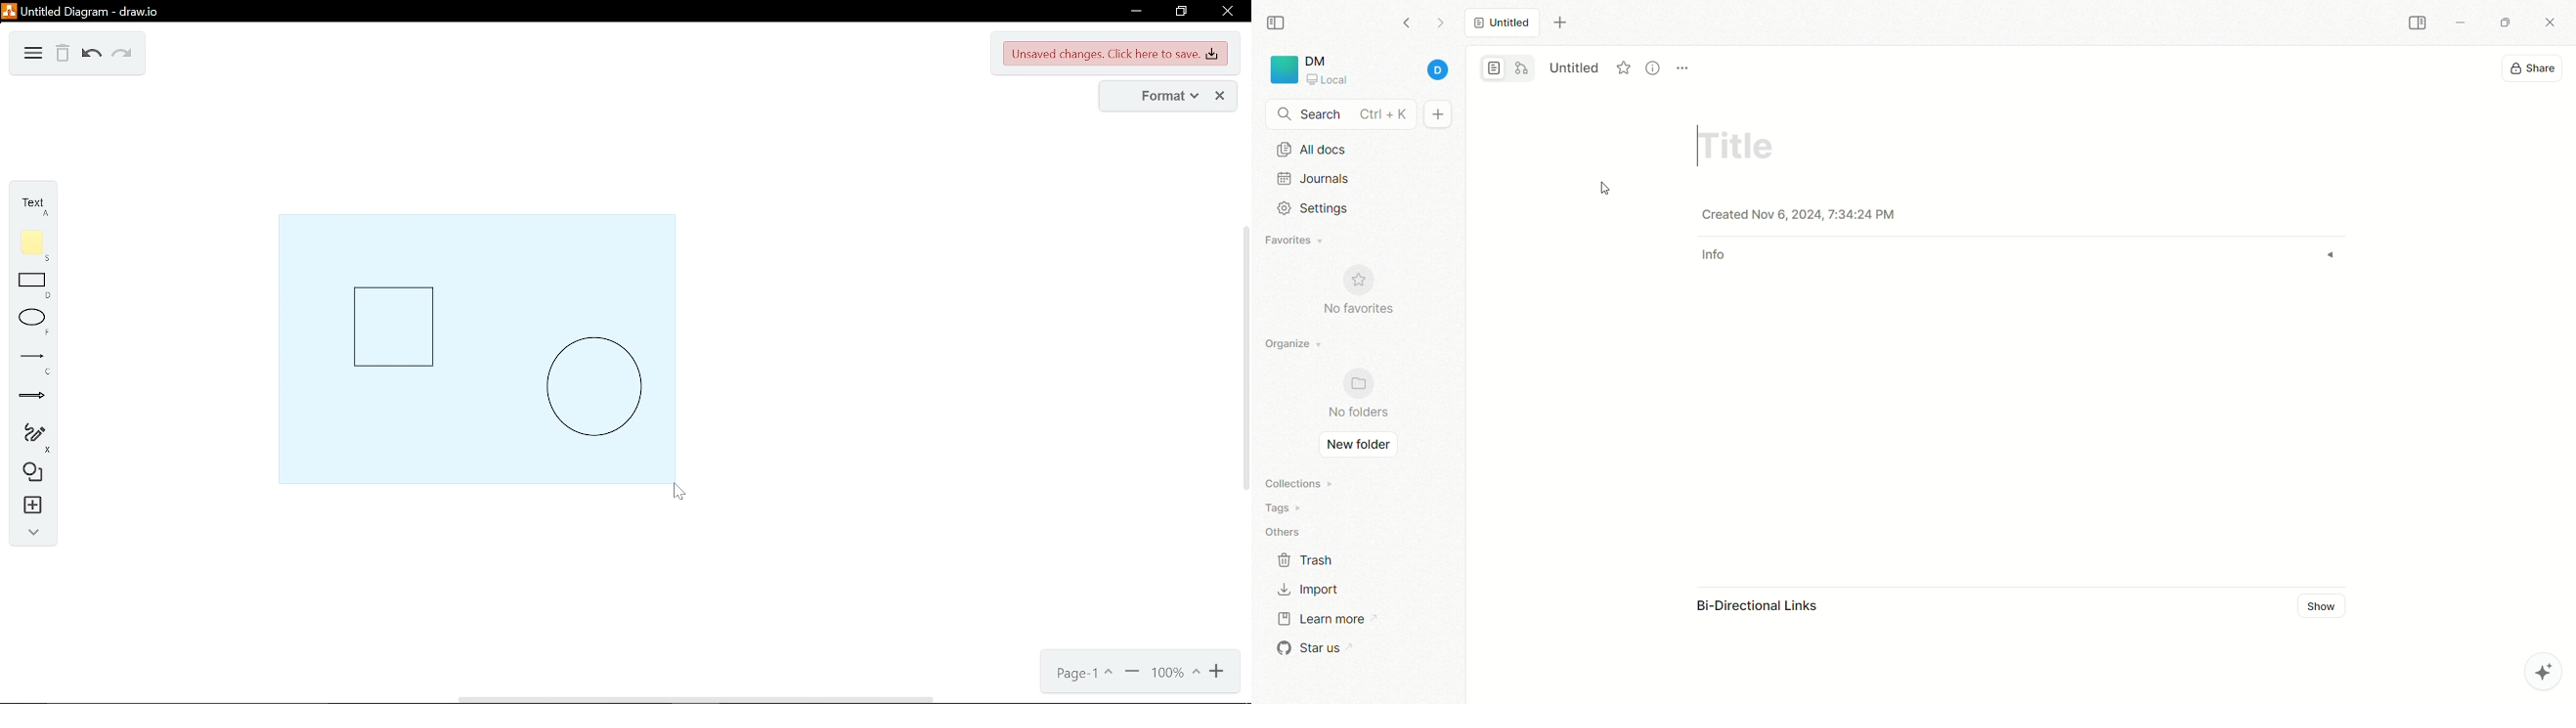 The image size is (2576, 728). What do you see at coordinates (1341, 115) in the screenshot?
I see `search` at bounding box center [1341, 115].